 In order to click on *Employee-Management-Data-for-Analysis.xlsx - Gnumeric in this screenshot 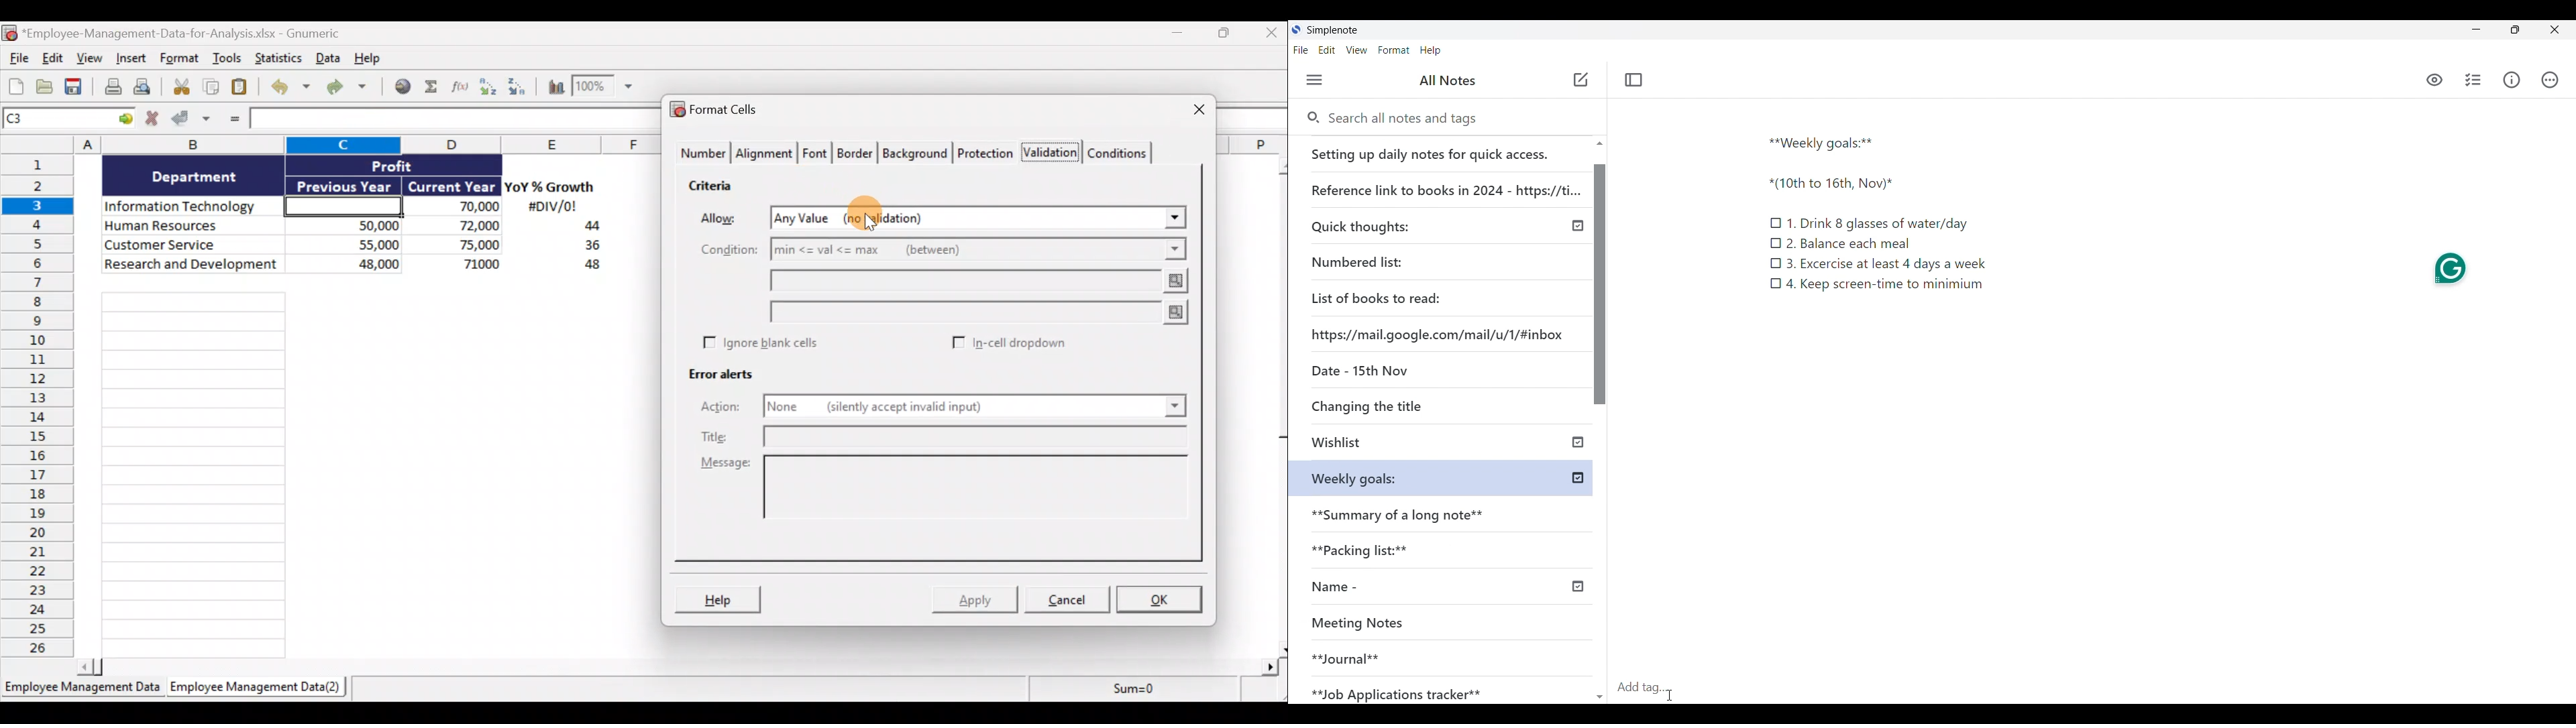, I will do `click(197, 32)`.